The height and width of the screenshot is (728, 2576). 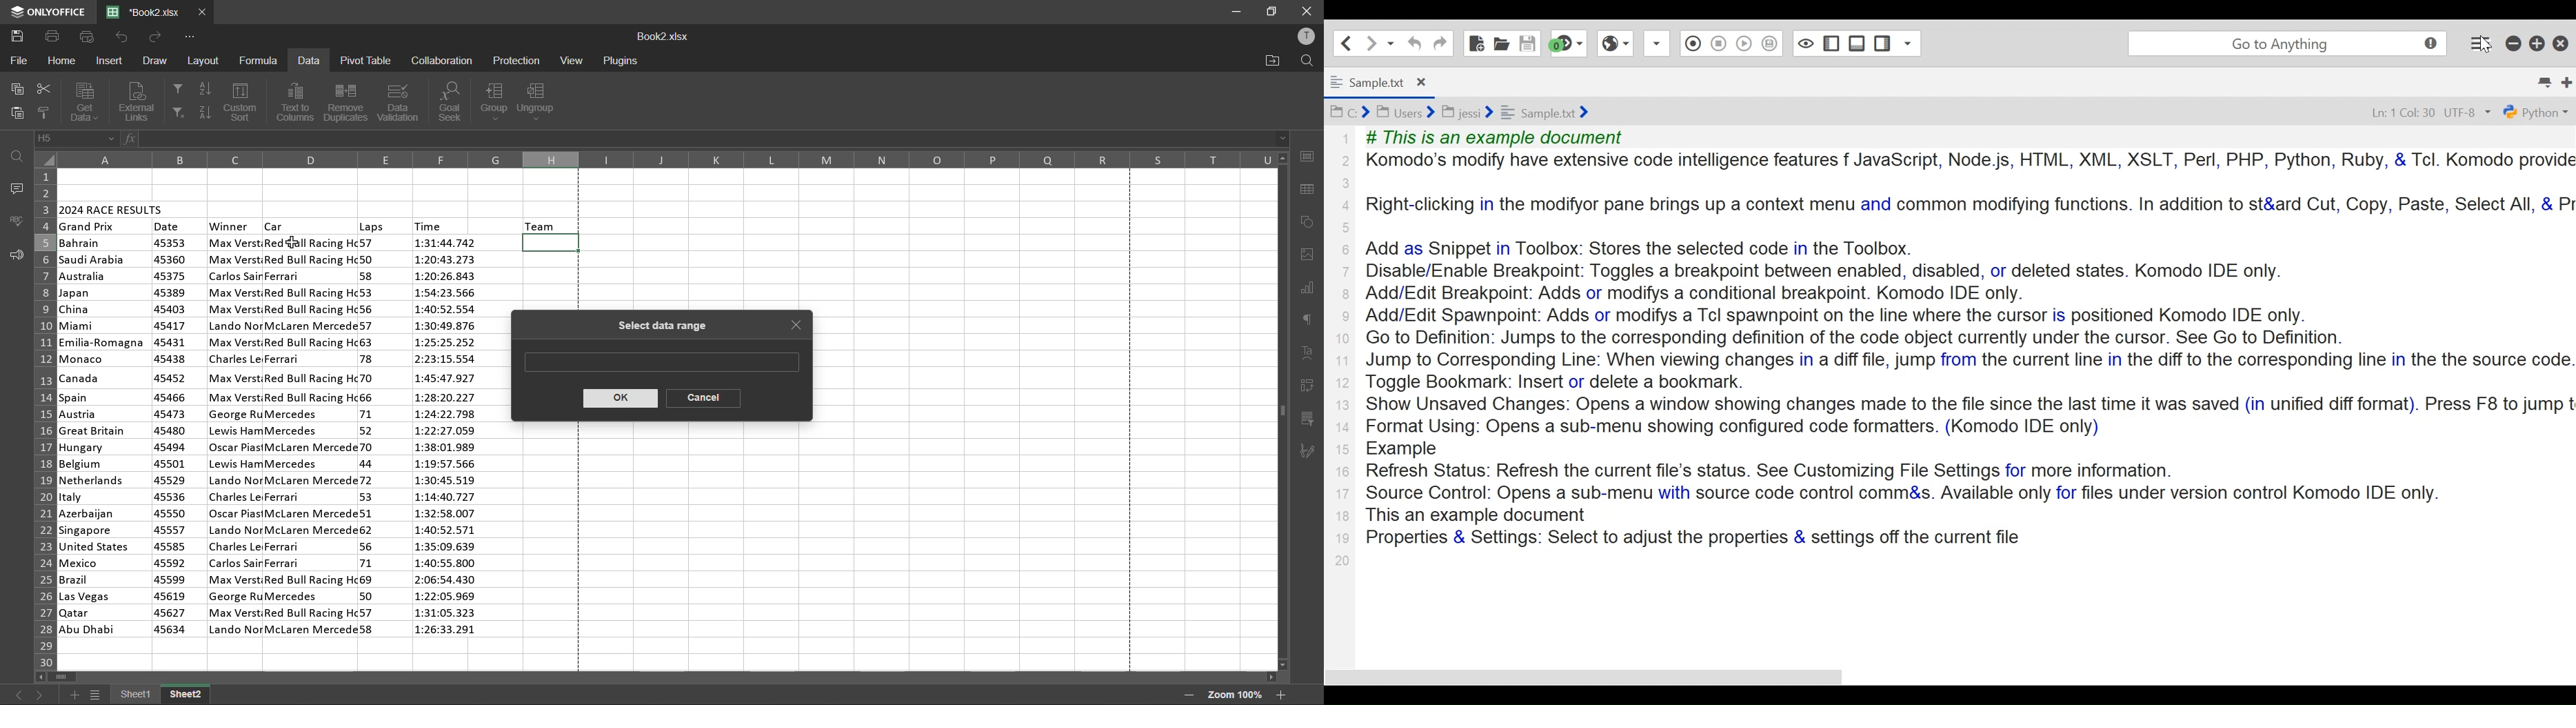 What do you see at coordinates (703, 398) in the screenshot?
I see `cancel` at bounding box center [703, 398].